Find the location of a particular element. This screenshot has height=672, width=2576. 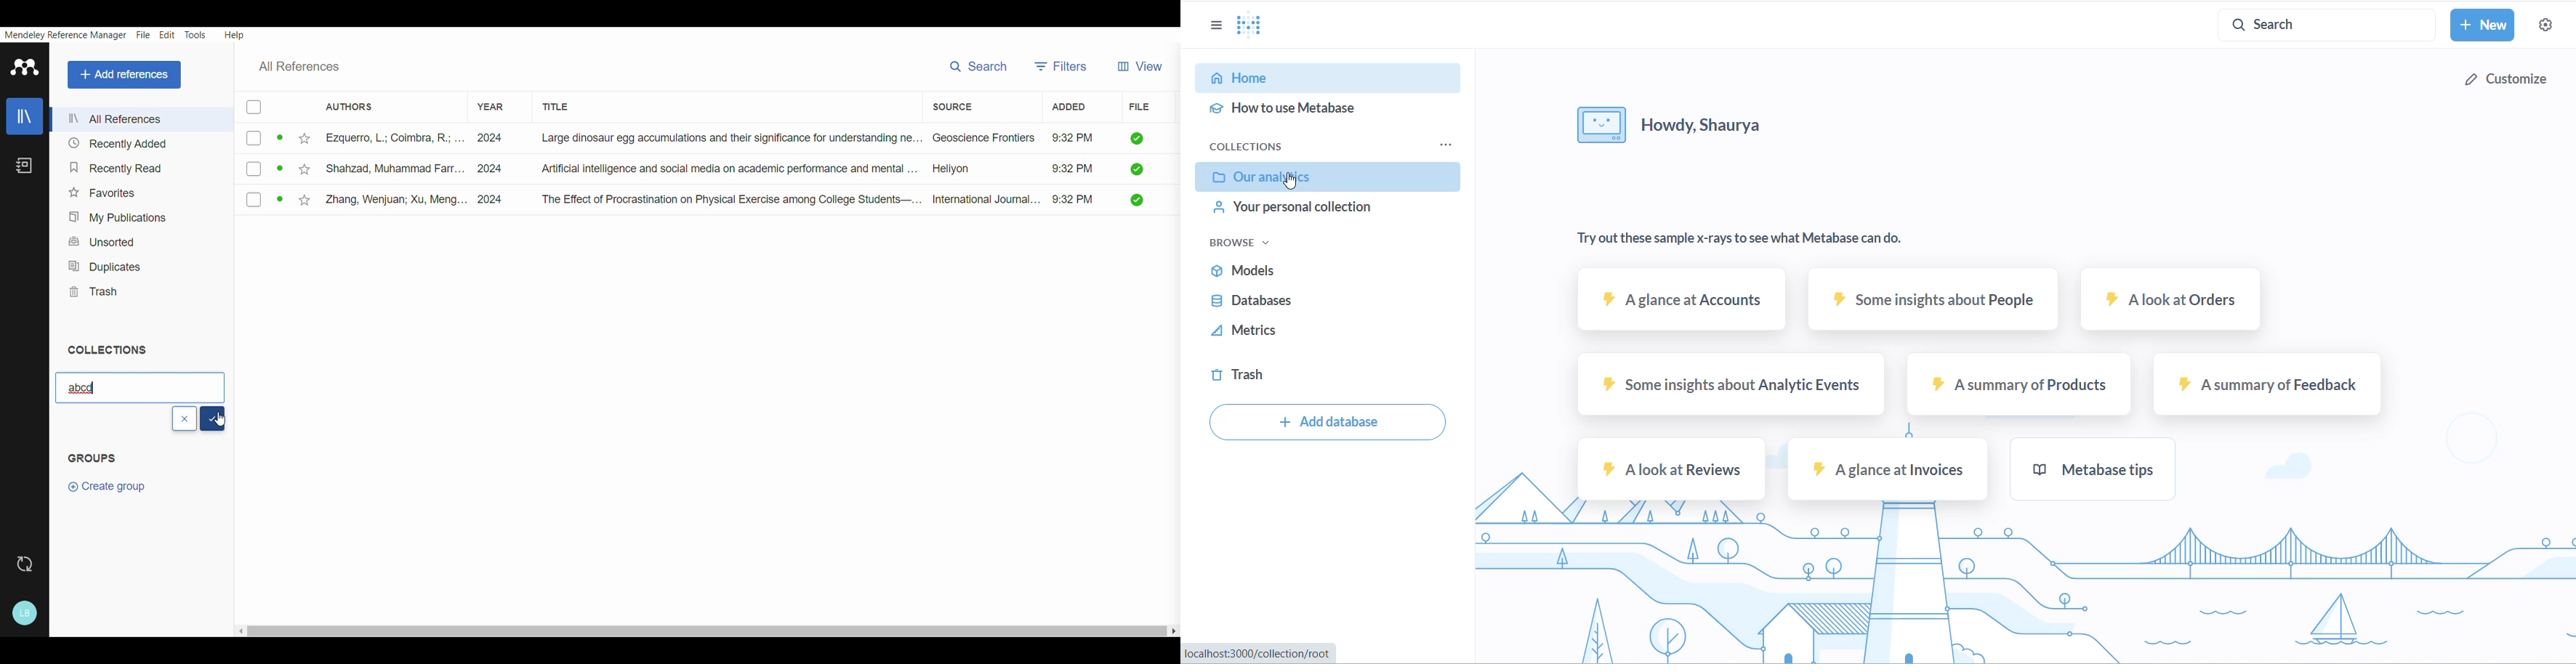

cursor is located at coordinates (1293, 181).